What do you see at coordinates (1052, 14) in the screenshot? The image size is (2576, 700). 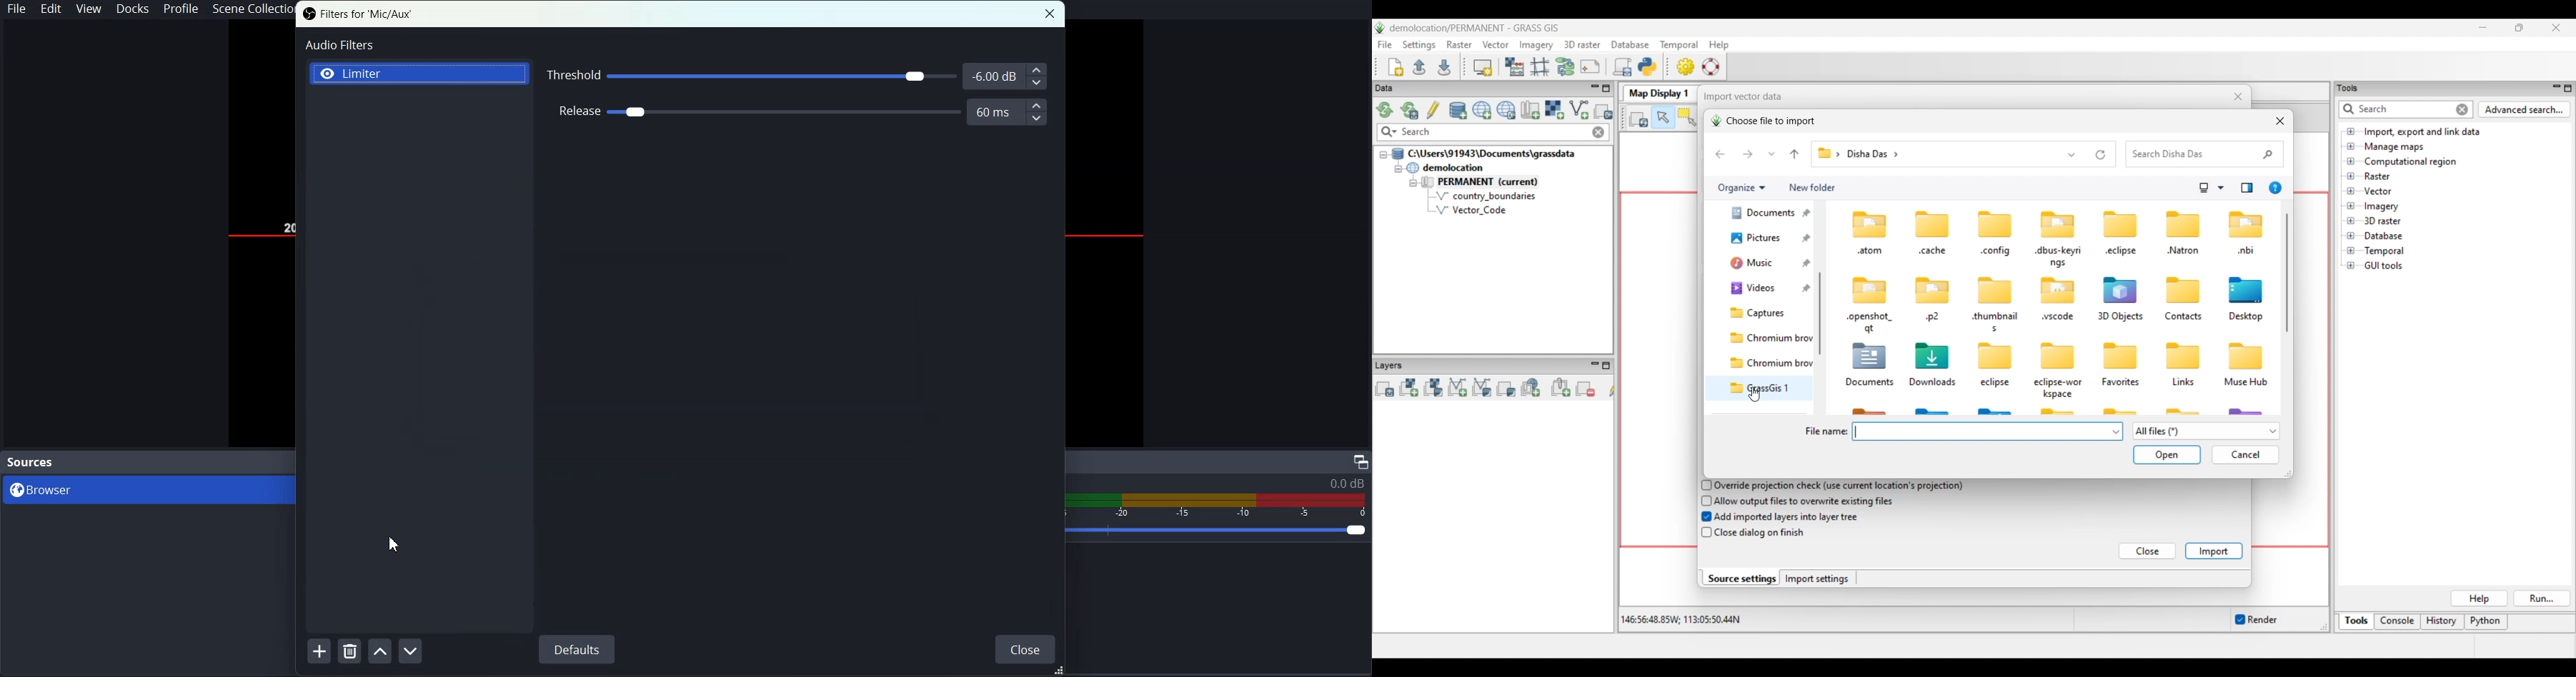 I see `Close` at bounding box center [1052, 14].